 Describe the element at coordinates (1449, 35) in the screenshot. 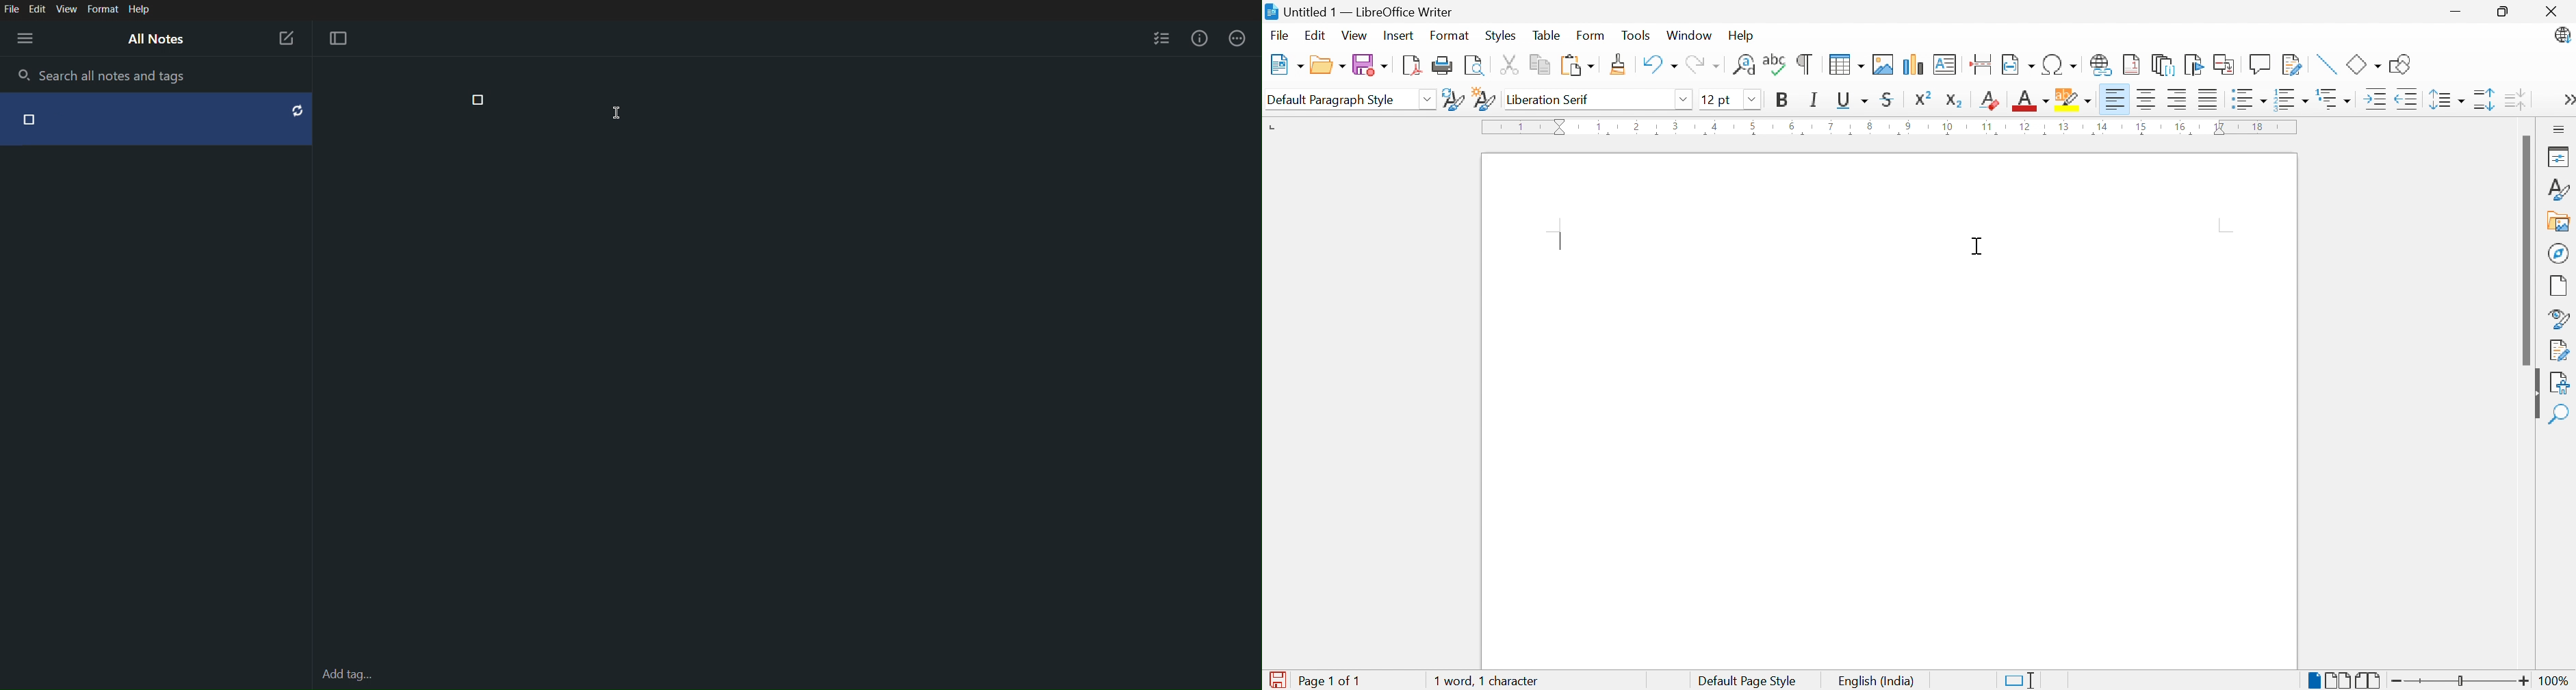

I see `Format` at that location.